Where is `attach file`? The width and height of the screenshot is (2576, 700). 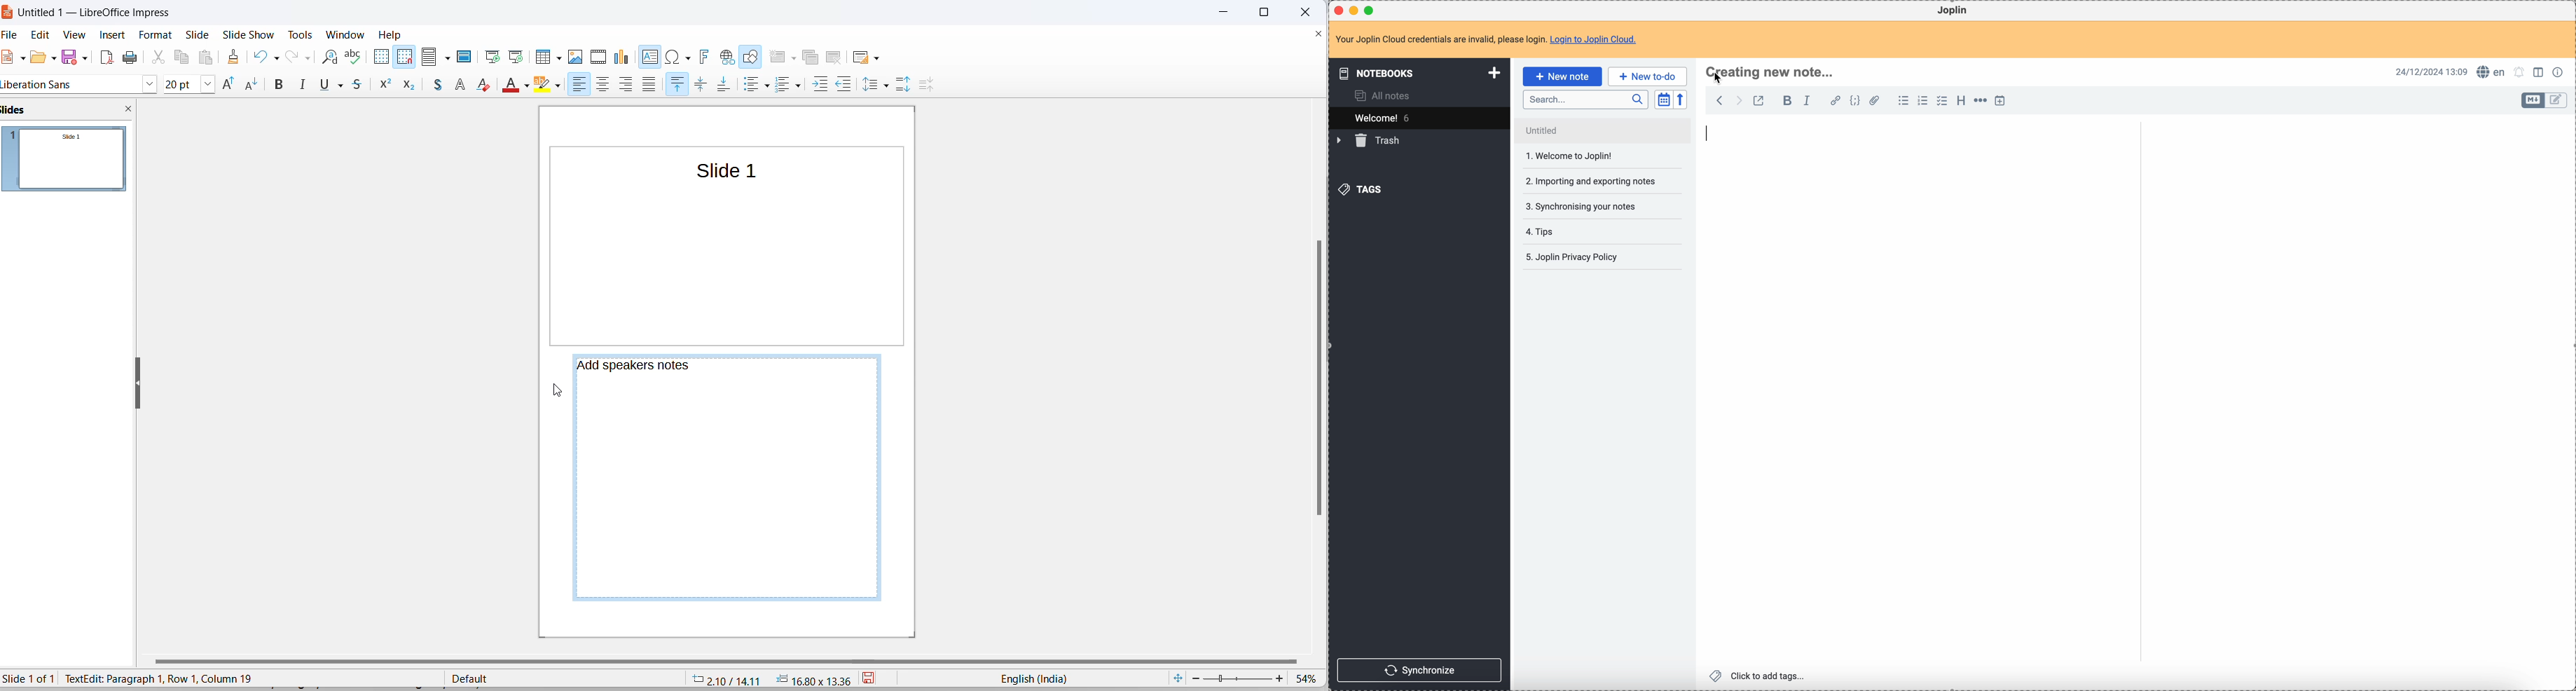 attach file is located at coordinates (1873, 101).